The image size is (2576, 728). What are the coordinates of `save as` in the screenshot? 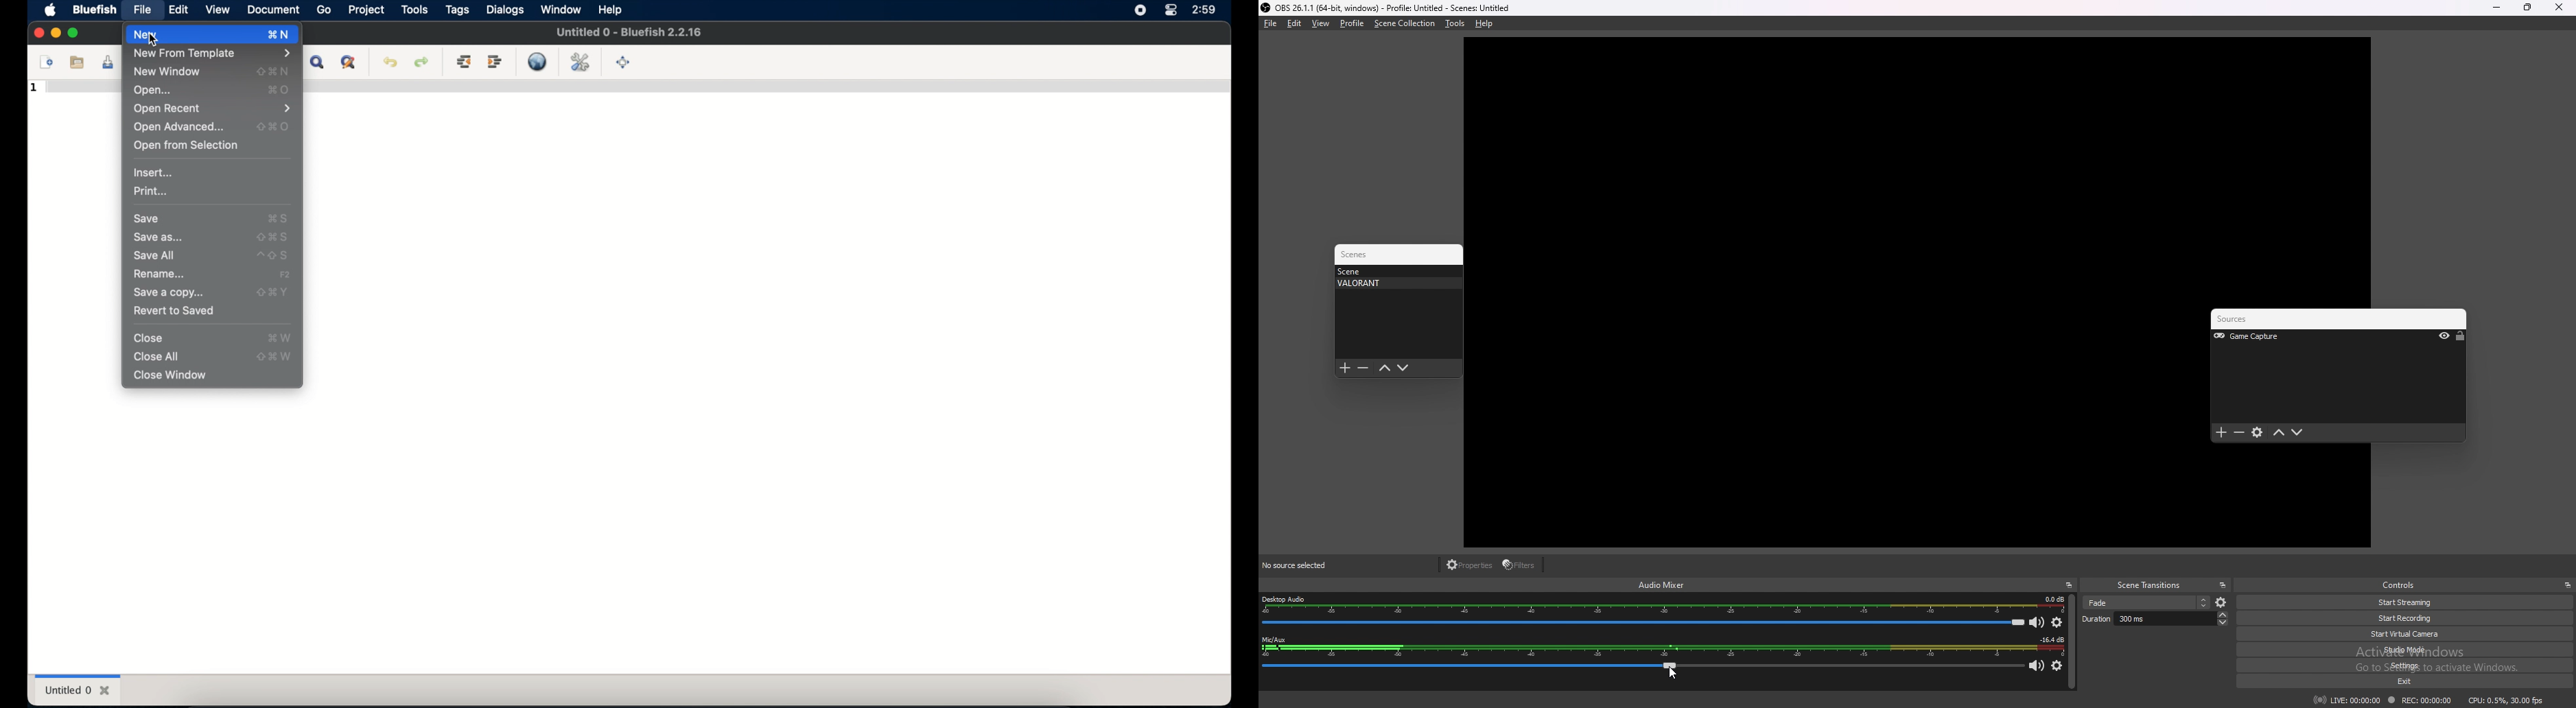 It's located at (158, 237).